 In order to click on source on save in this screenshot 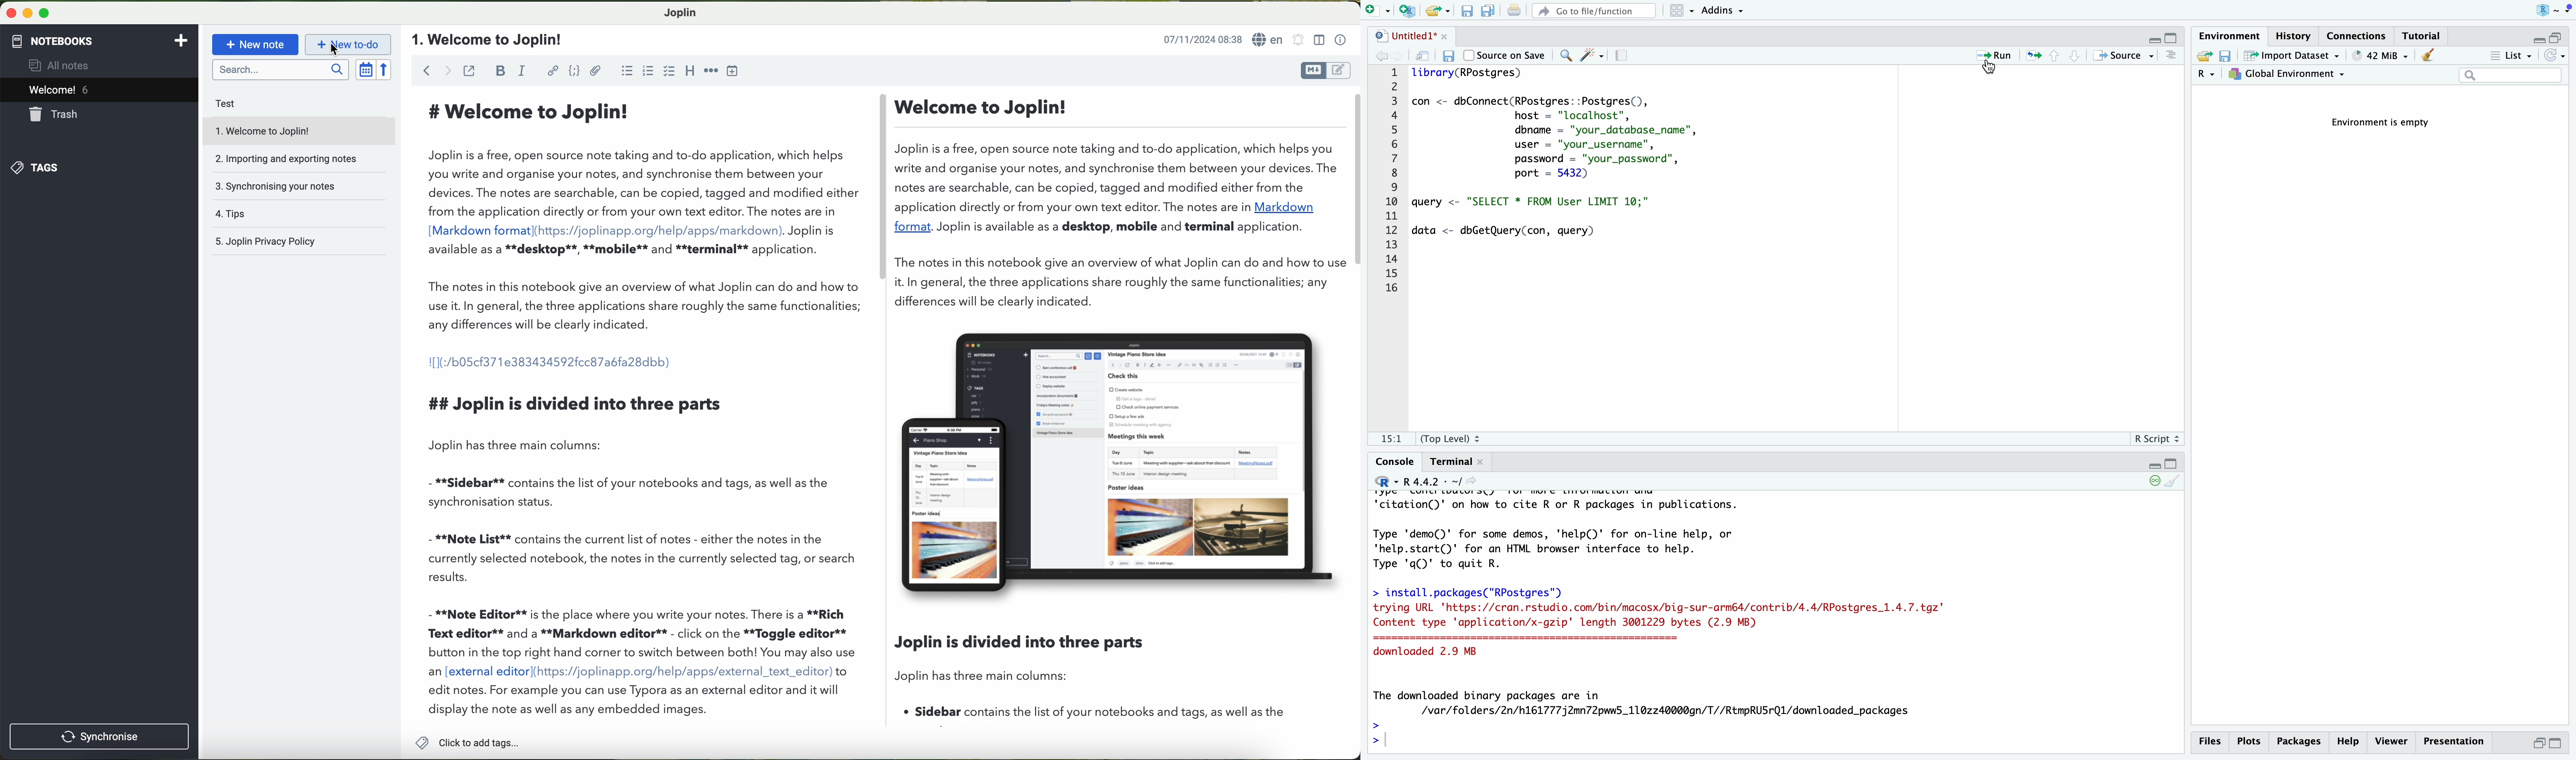, I will do `click(1506, 55)`.